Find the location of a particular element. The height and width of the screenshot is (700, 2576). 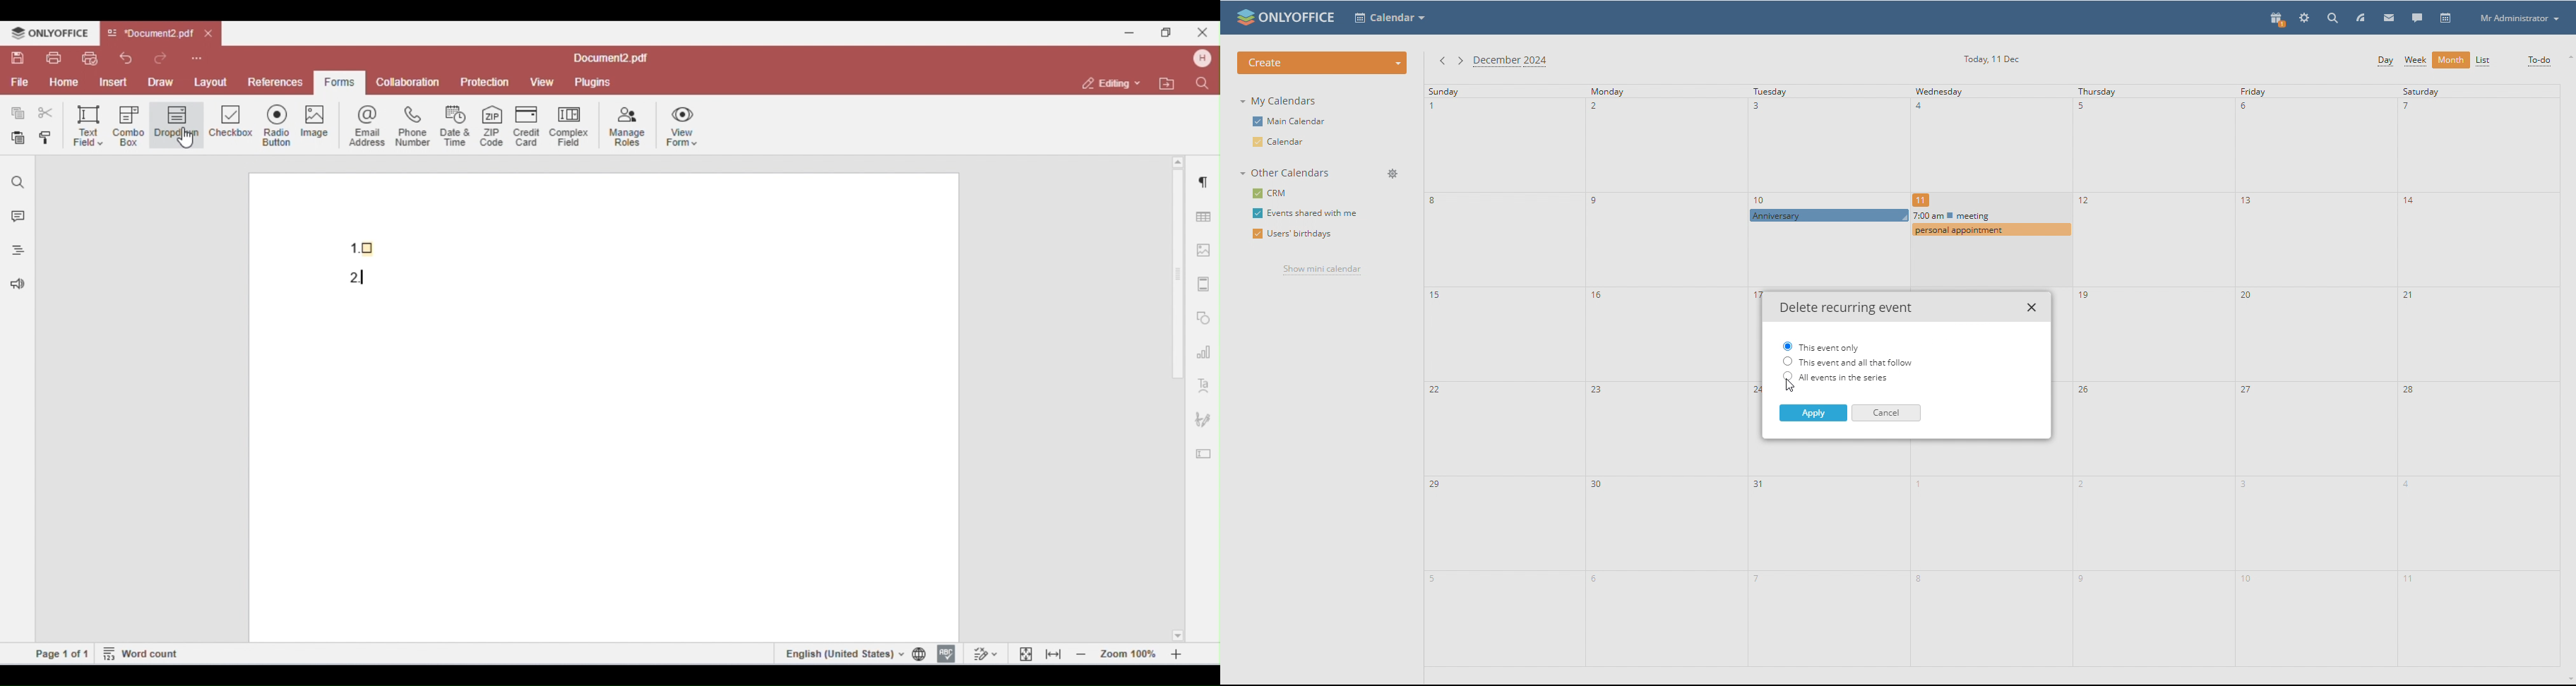

delete recurring event is located at coordinates (1844, 308).